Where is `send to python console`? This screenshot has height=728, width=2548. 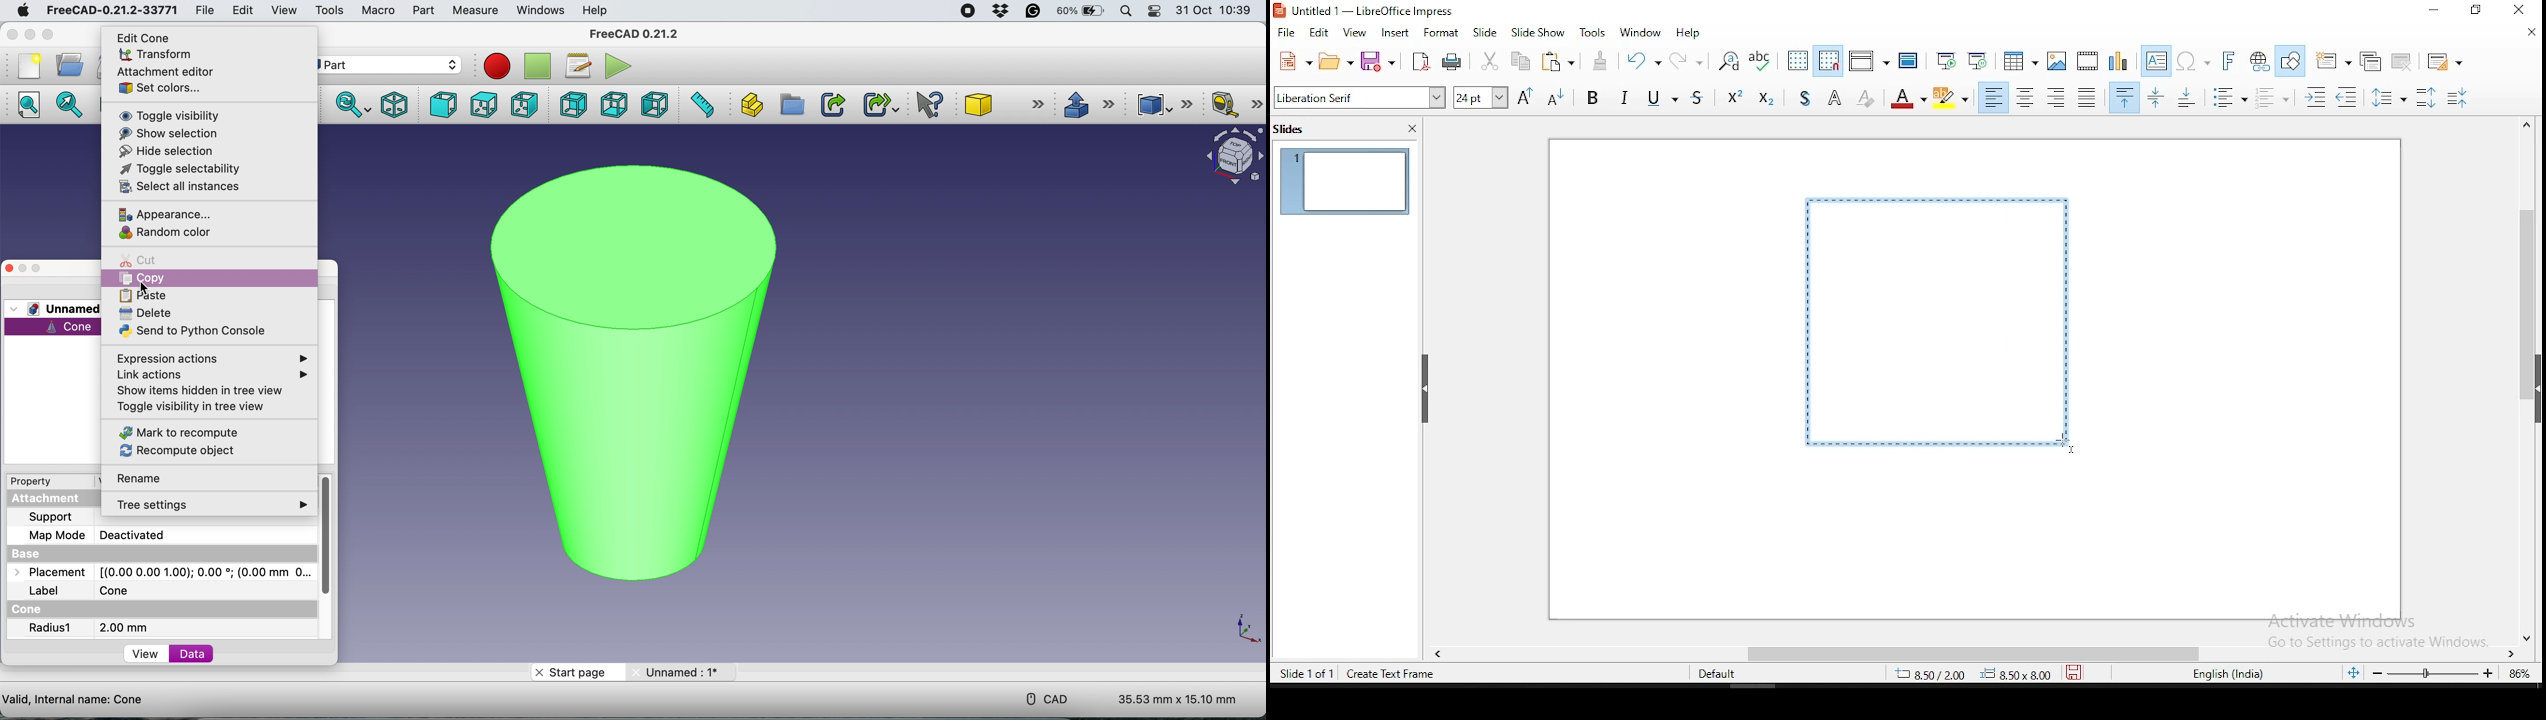
send to python console is located at coordinates (191, 332).